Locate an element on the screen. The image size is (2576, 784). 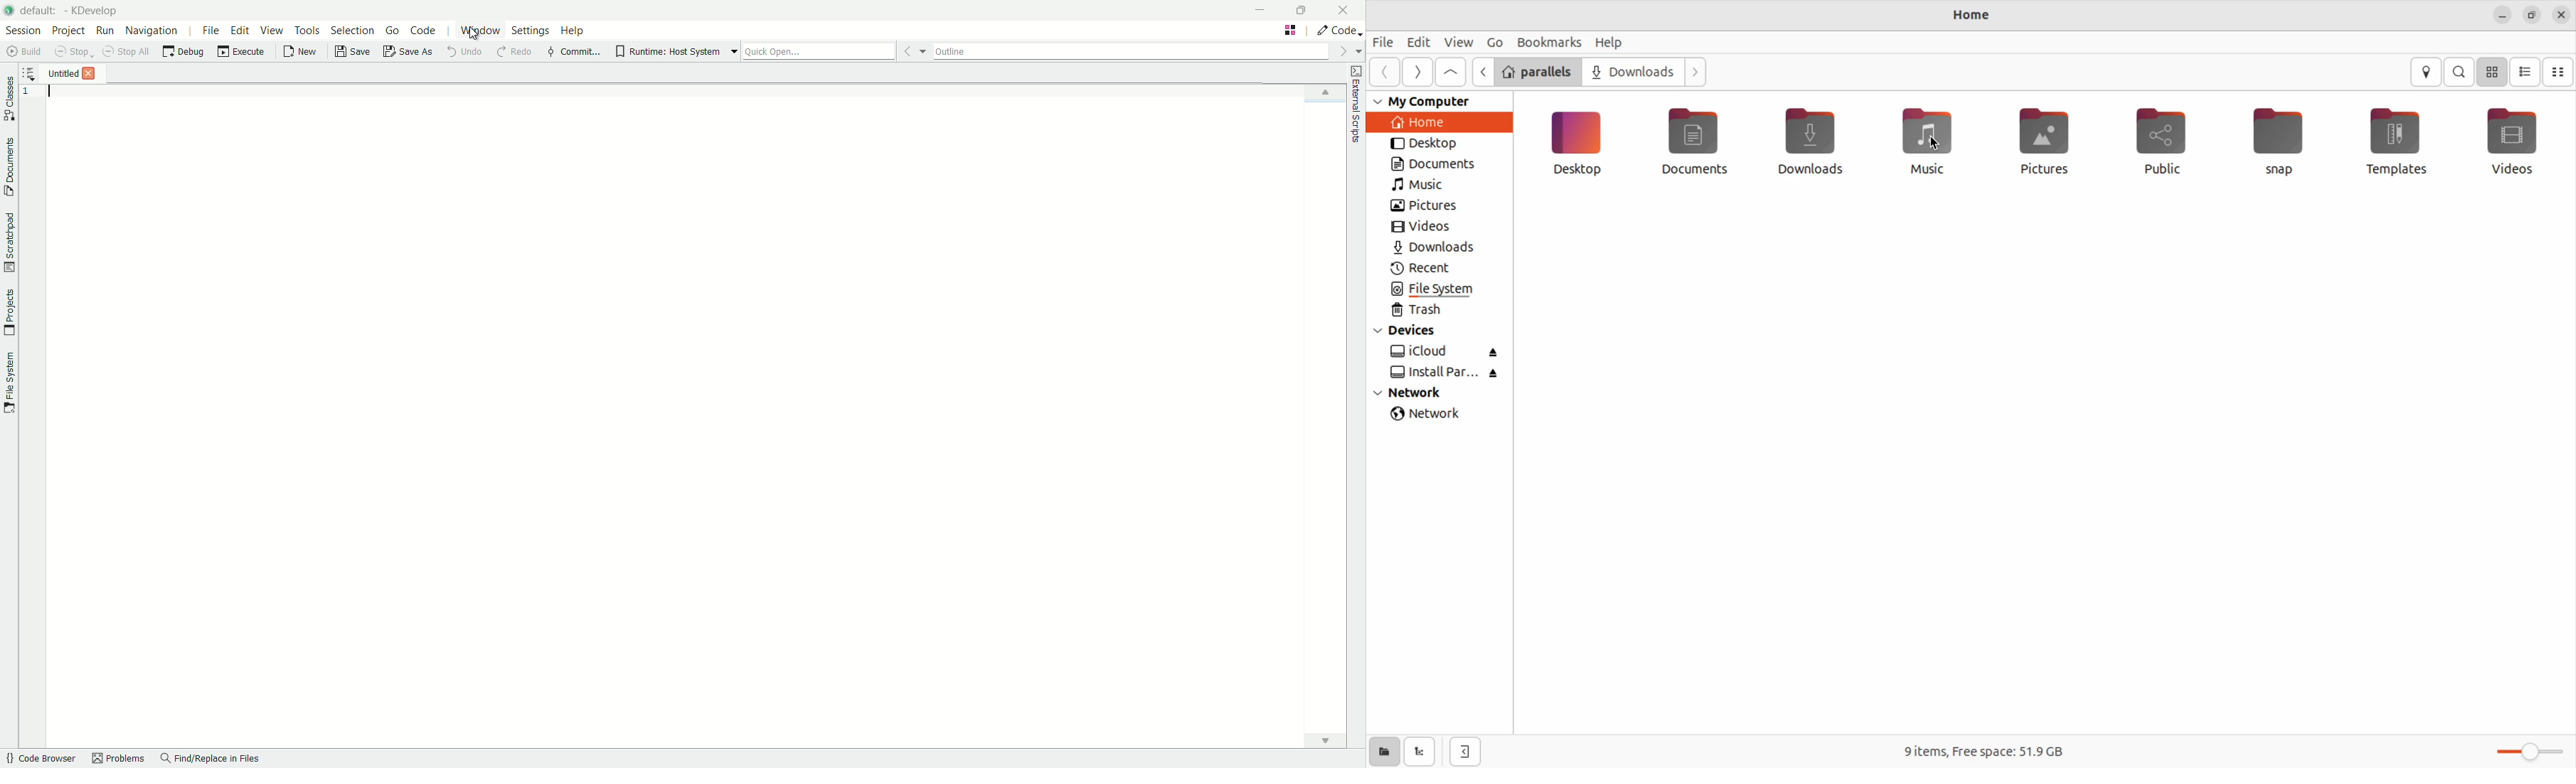
runtime host system is located at coordinates (677, 51).